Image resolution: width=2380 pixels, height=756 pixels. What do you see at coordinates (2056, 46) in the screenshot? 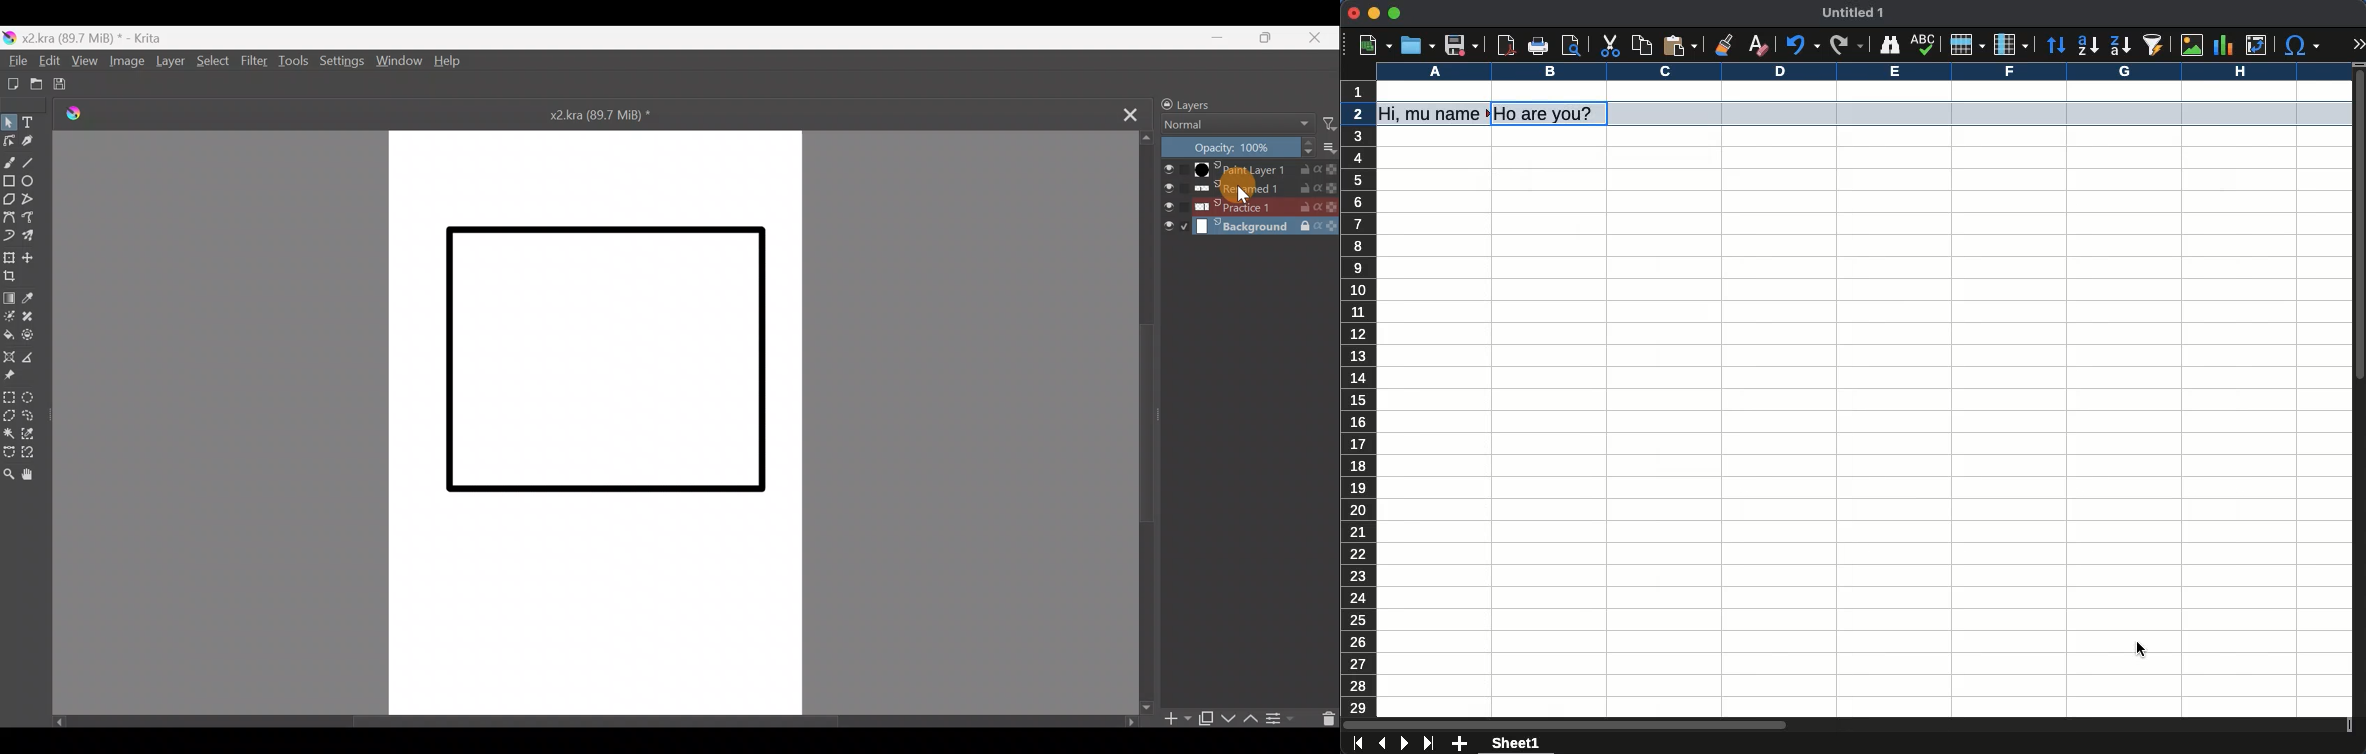
I see `sort` at bounding box center [2056, 46].